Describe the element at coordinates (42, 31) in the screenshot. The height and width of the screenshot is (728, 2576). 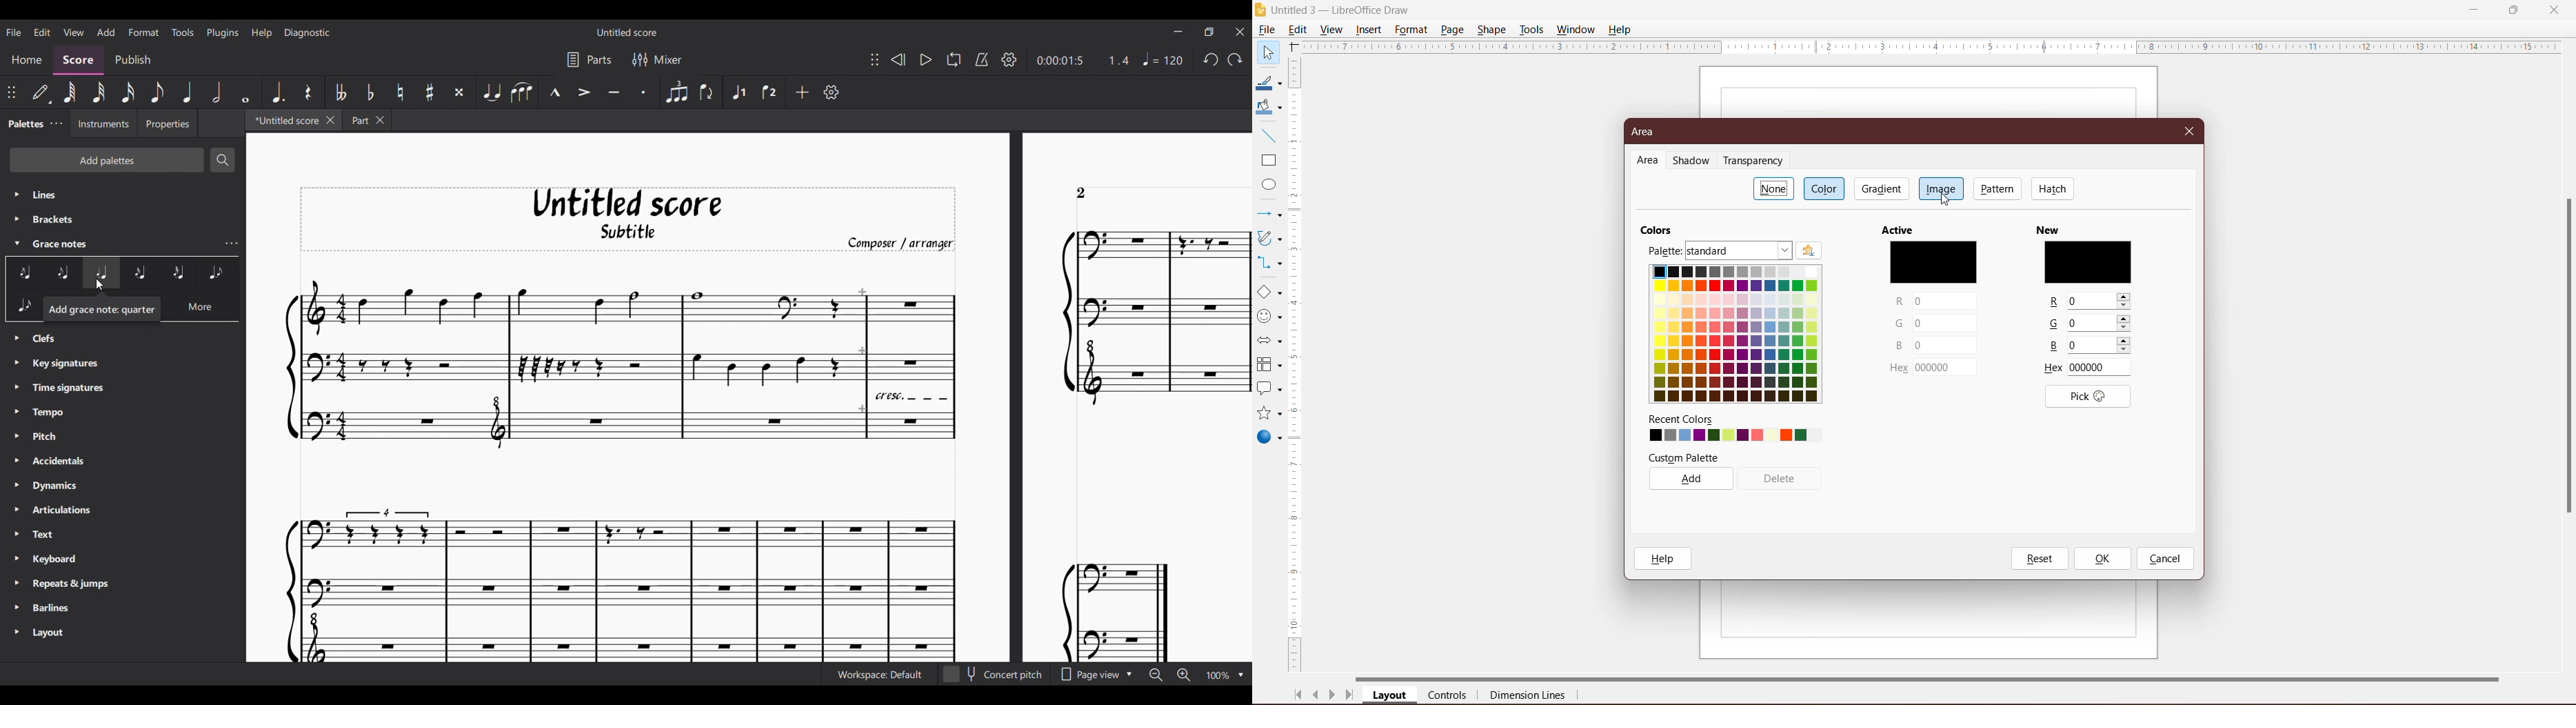
I see `Edit menu` at that location.